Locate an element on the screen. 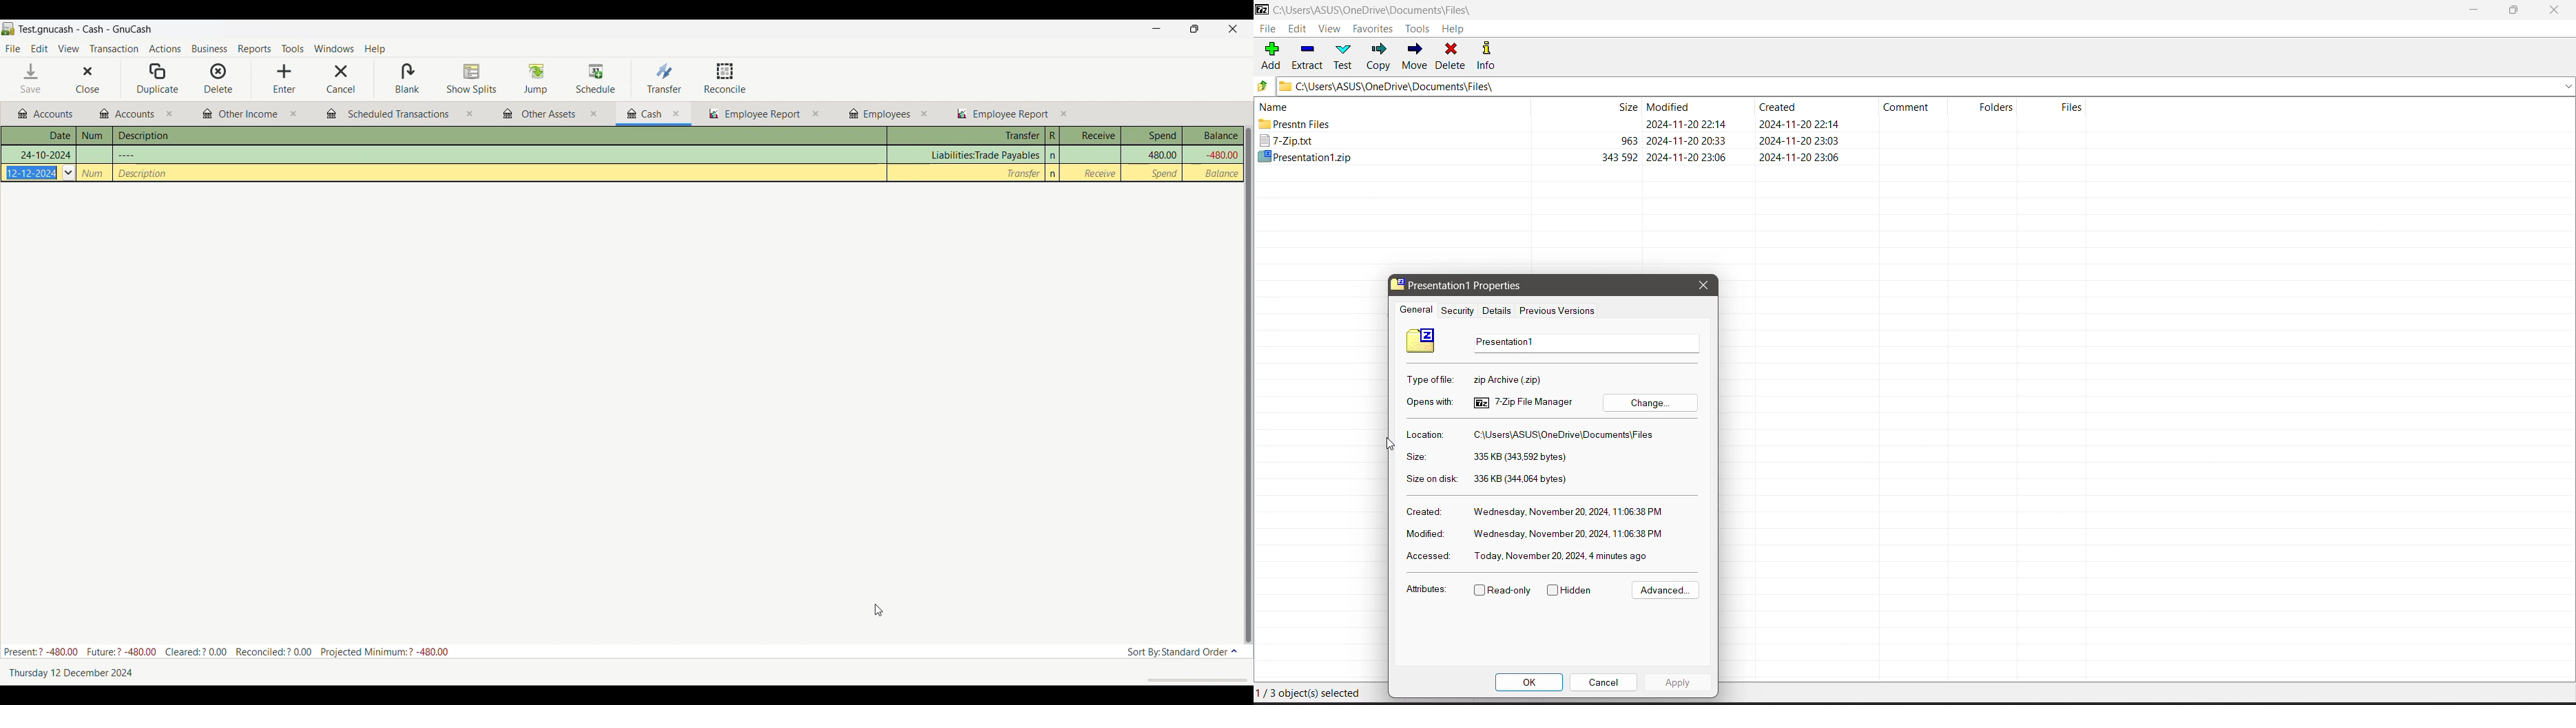 The width and height of the screenshot is (2576, 728). Advanced is located at coordinates (1663, 591).